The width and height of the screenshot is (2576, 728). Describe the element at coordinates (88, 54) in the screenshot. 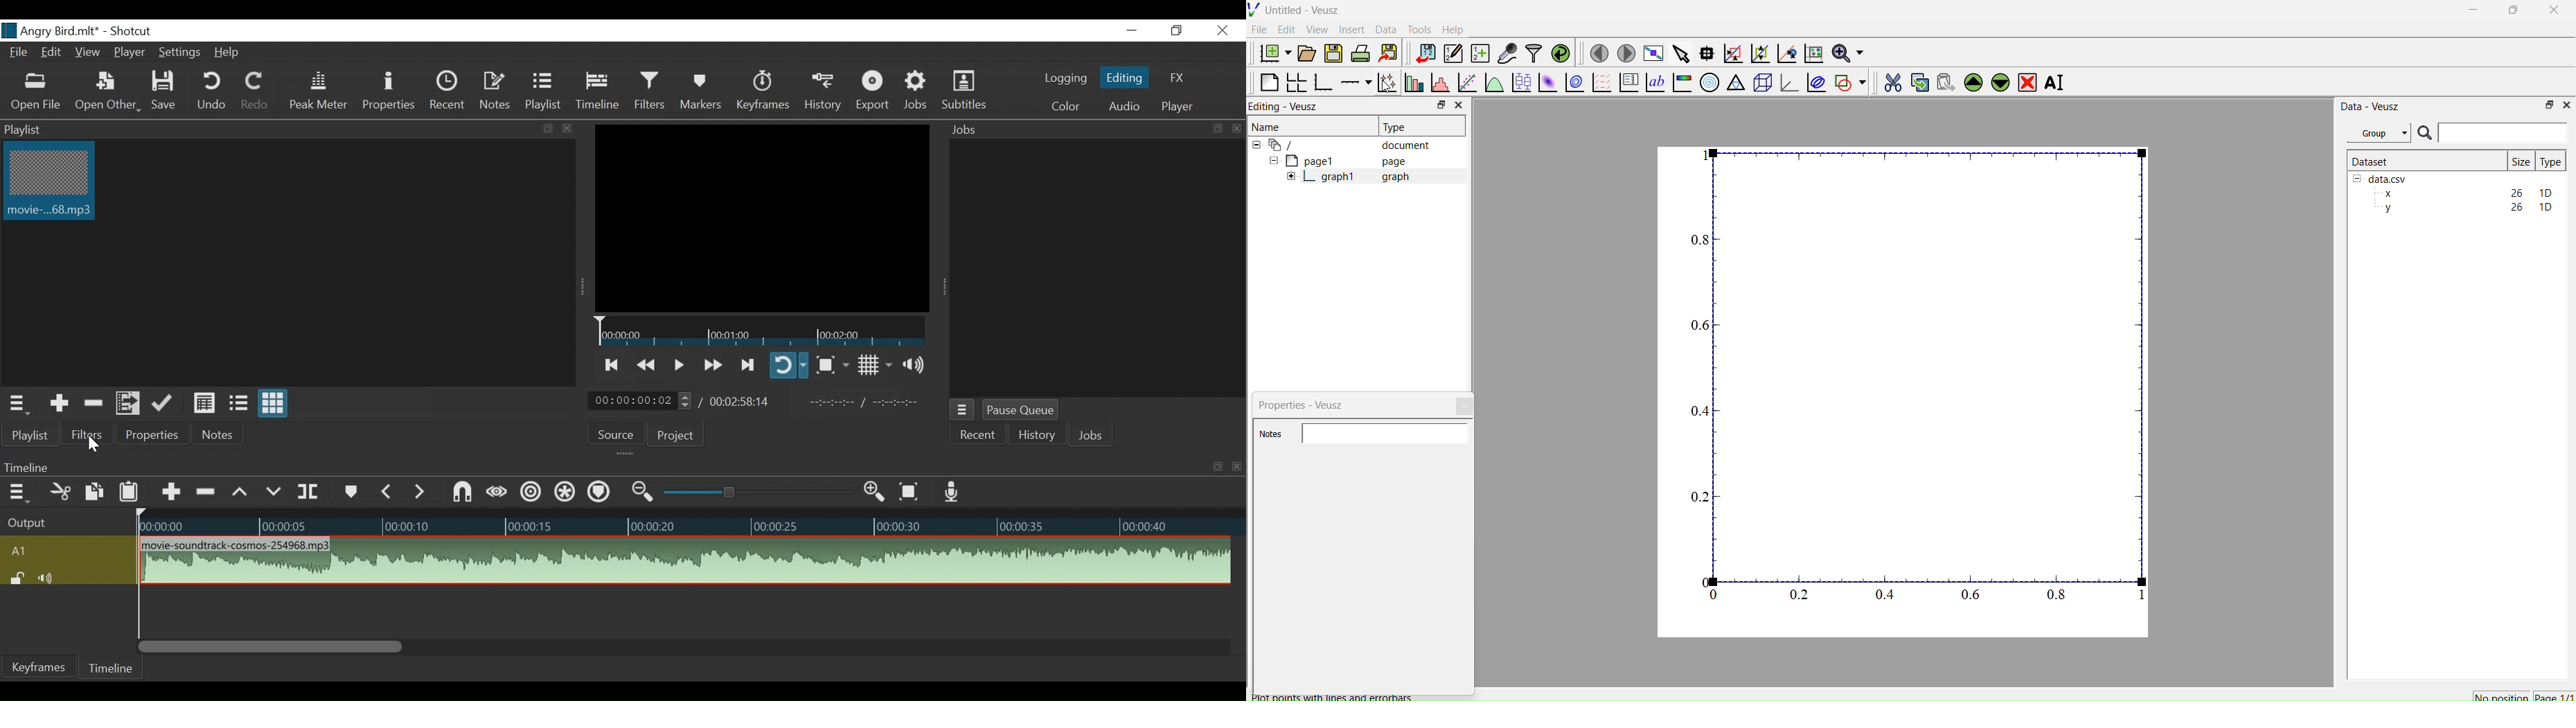

I see `View` at that location.